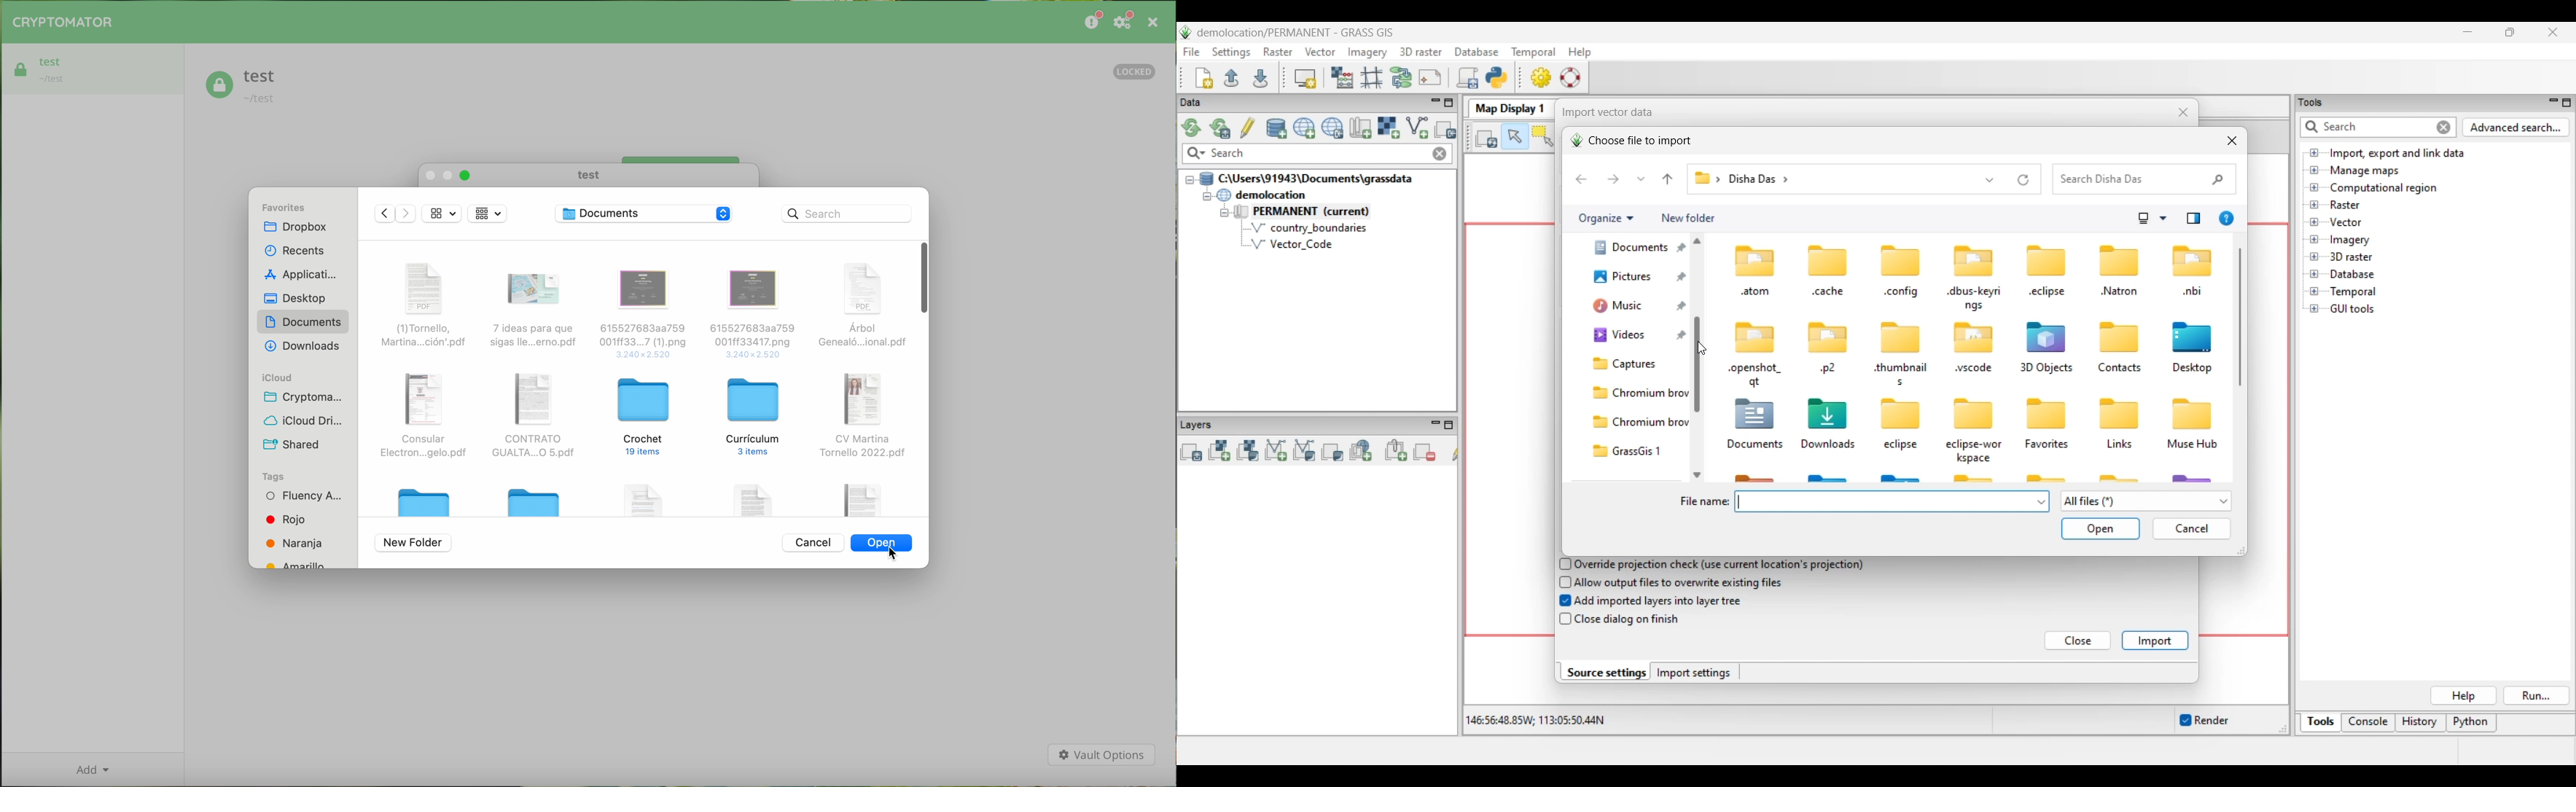 The height and width of the screenshot is (812, 2576). I want to click on Add group, so click(1396, 450).